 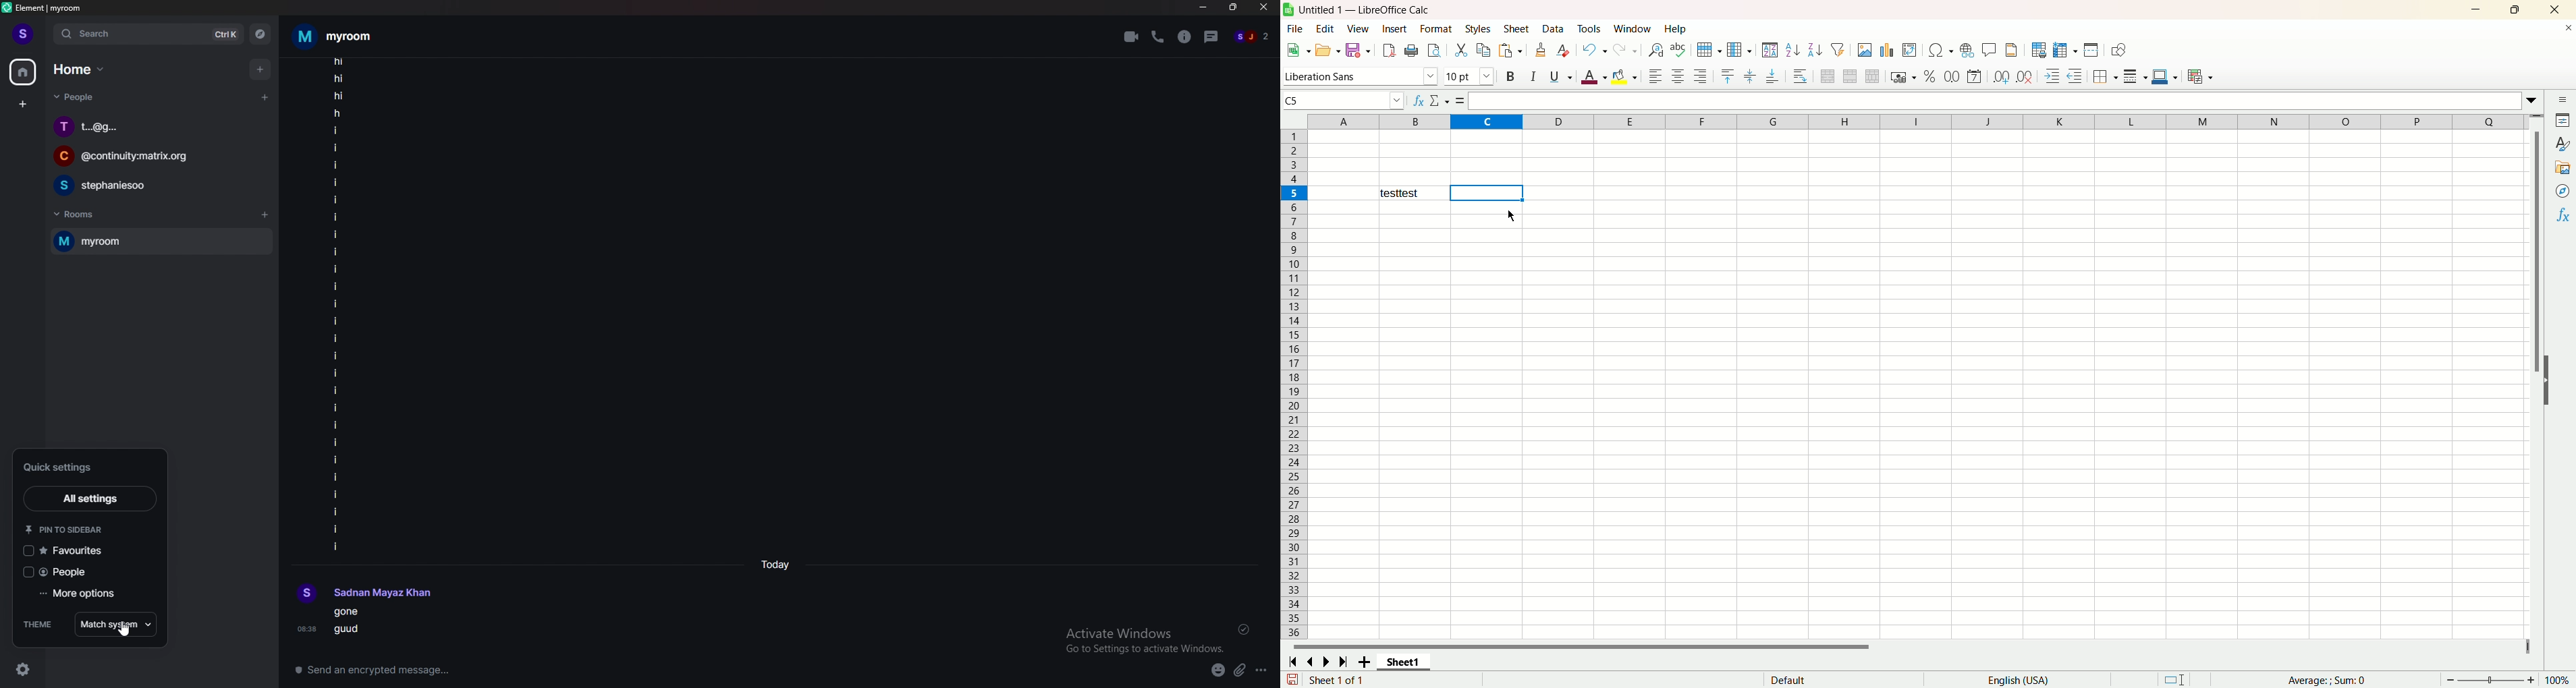 What do you see at coordinates (83, 594) in the screenshot?
I see `more options` at bounding box center [83, 594].